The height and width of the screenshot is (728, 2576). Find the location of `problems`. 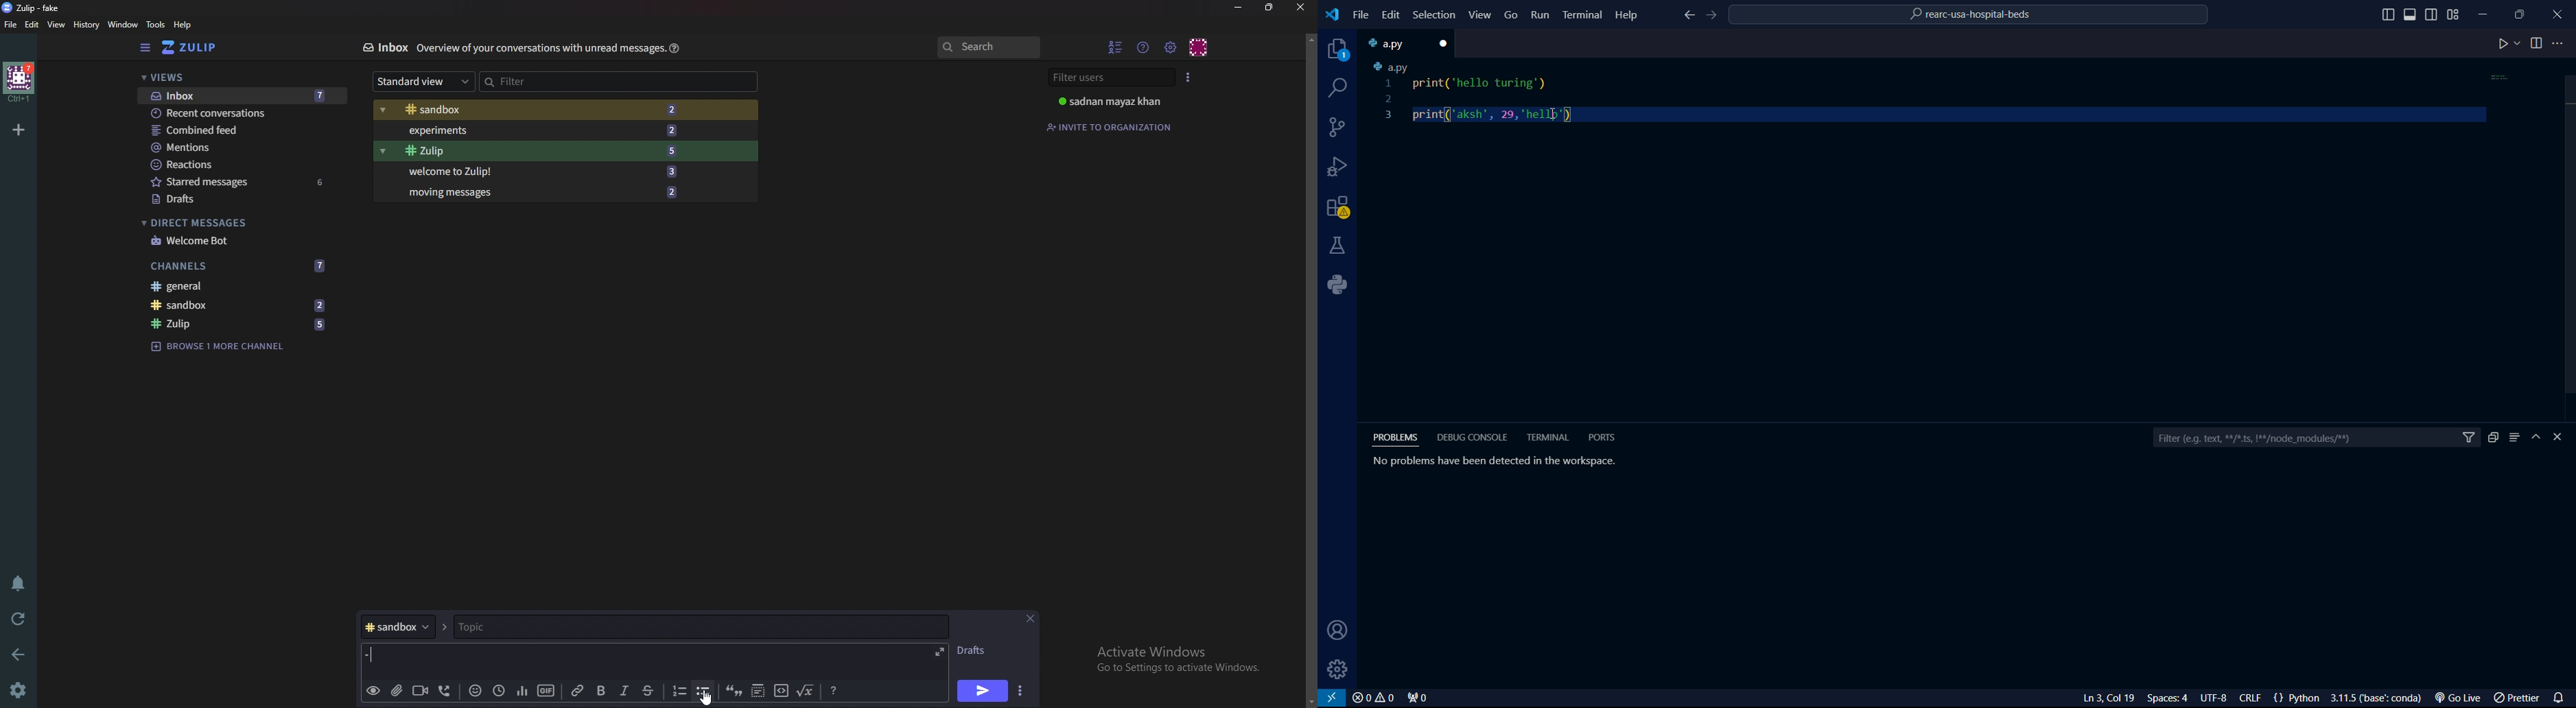

problems is located at coordinates (1398, 437).